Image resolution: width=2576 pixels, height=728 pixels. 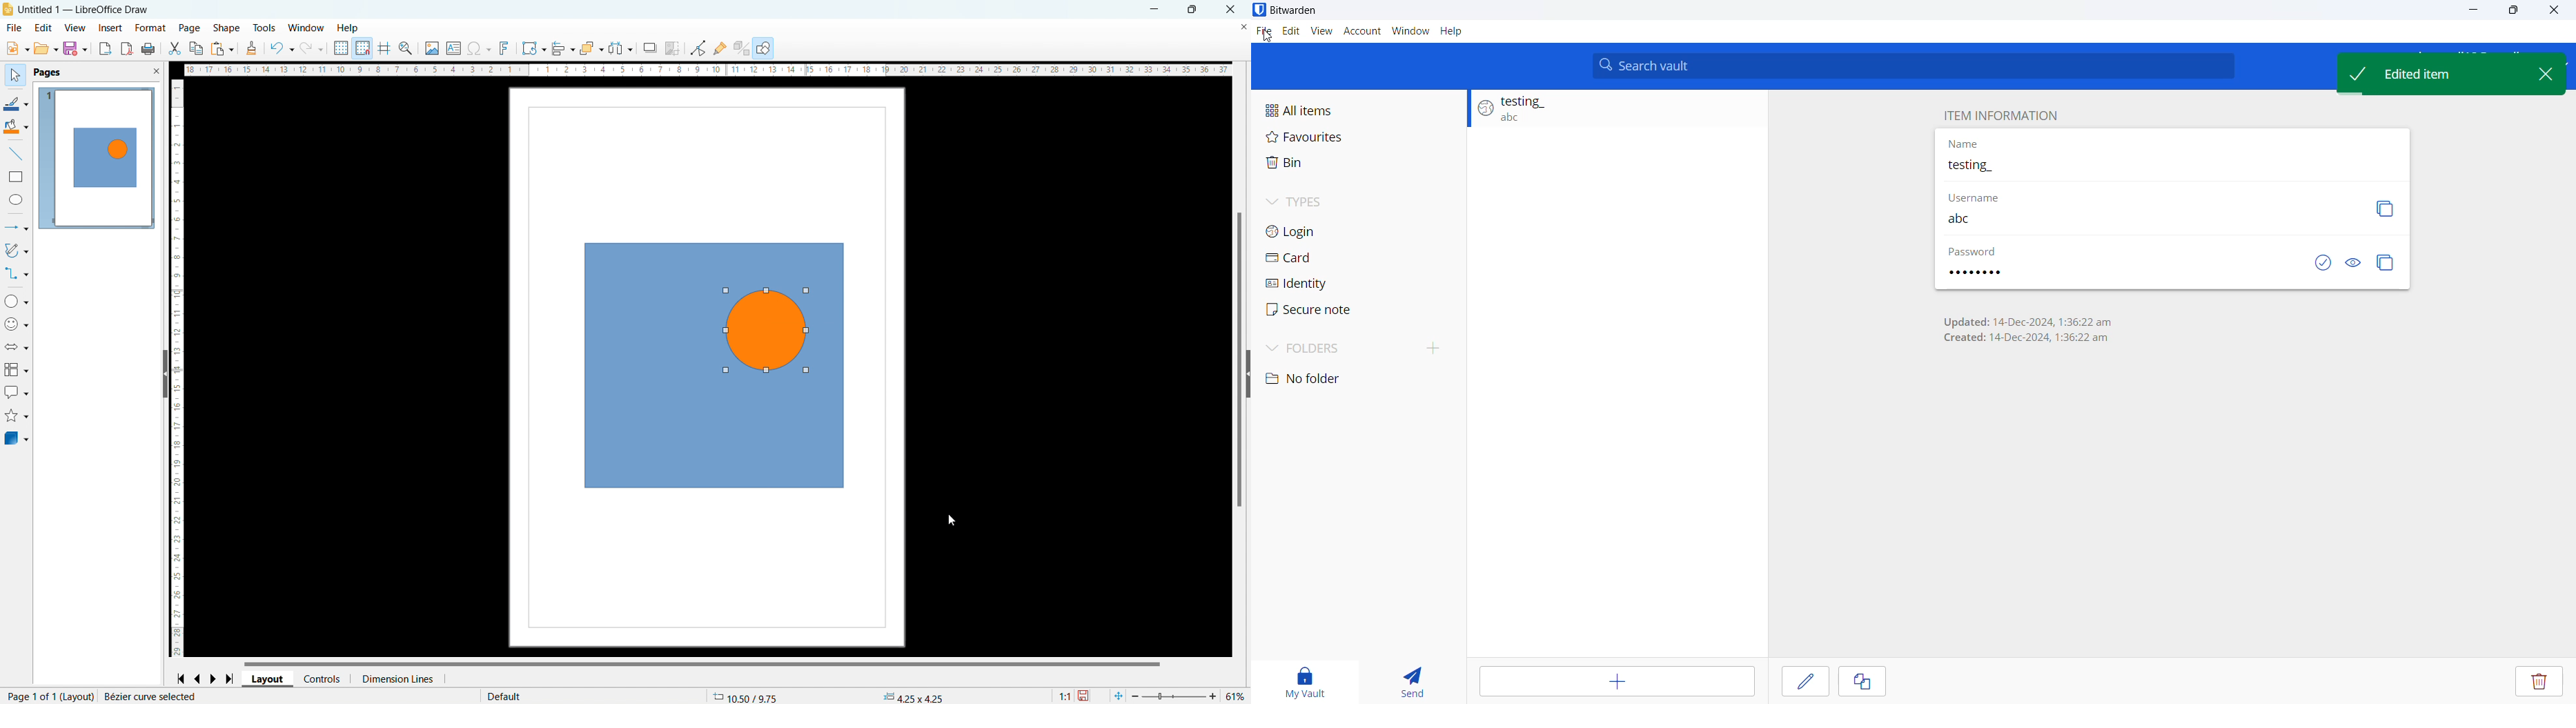 I want to click on basic shapes, so click(x=16, y=301).